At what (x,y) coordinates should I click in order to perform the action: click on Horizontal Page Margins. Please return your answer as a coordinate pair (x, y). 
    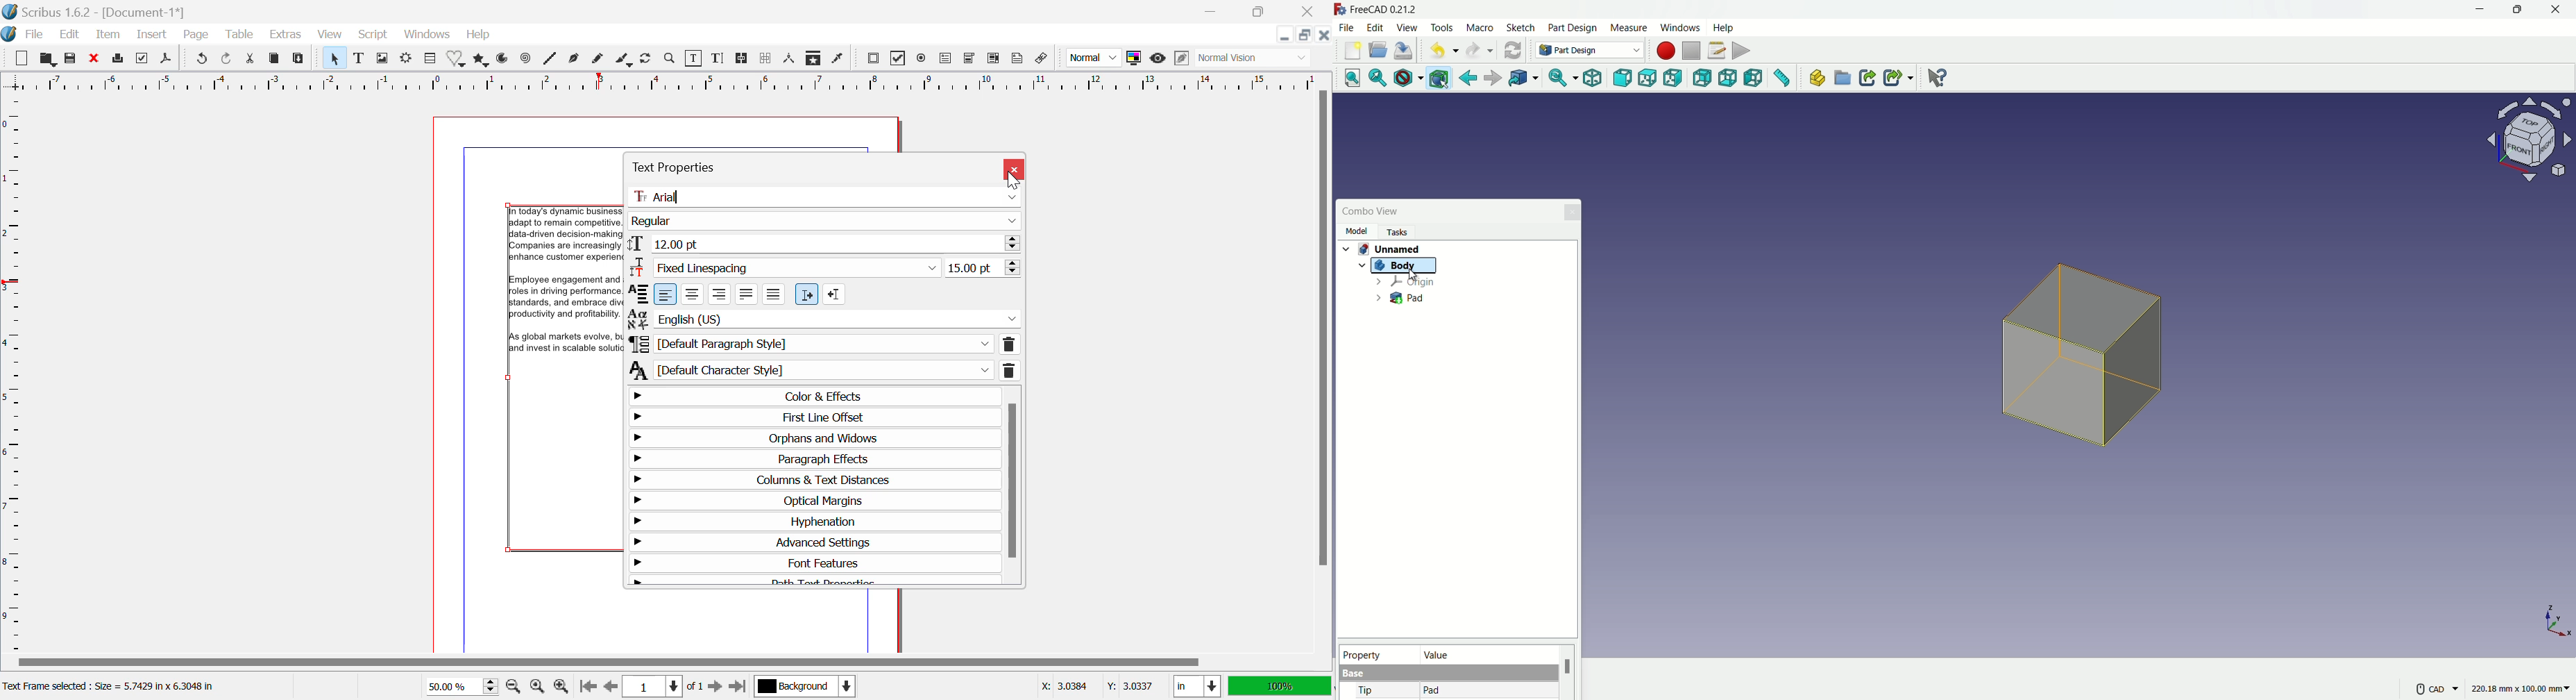
    Looking at the image, I should click on (15, 375).